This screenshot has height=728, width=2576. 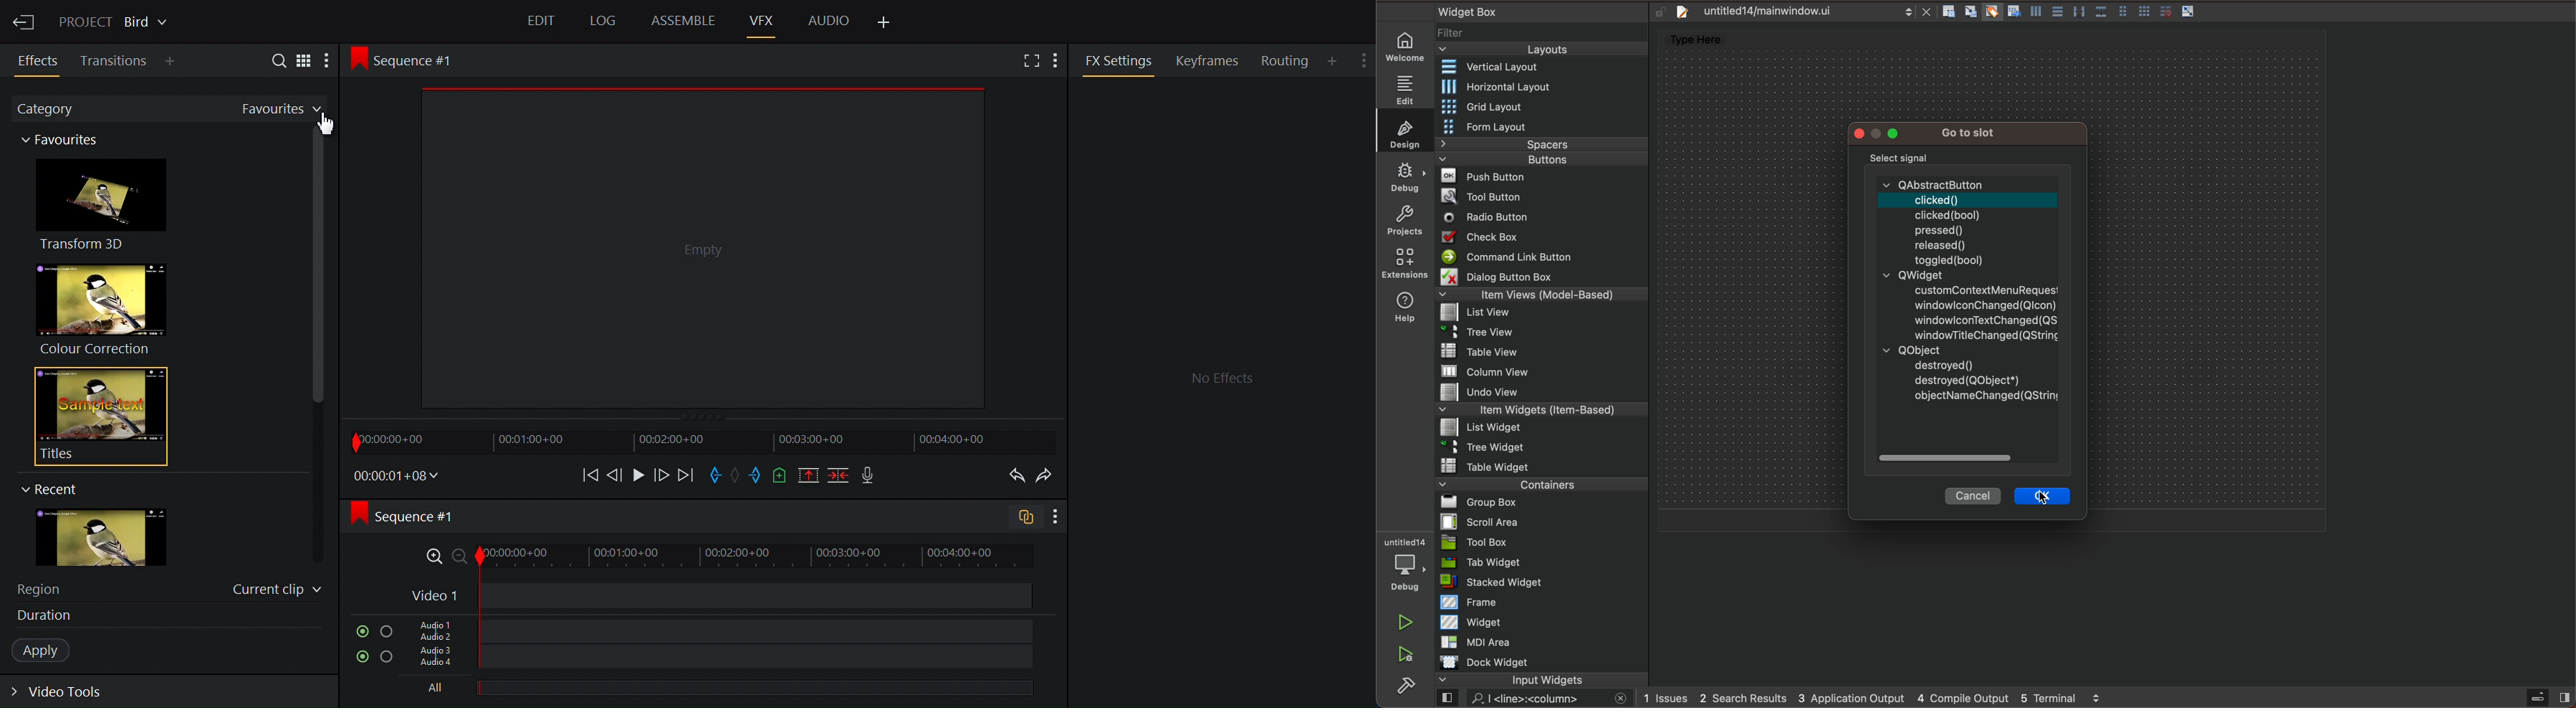 What do you see at coordinates (713, 689) in the screenshot?
I see `All` at bounding box center [713, 689].